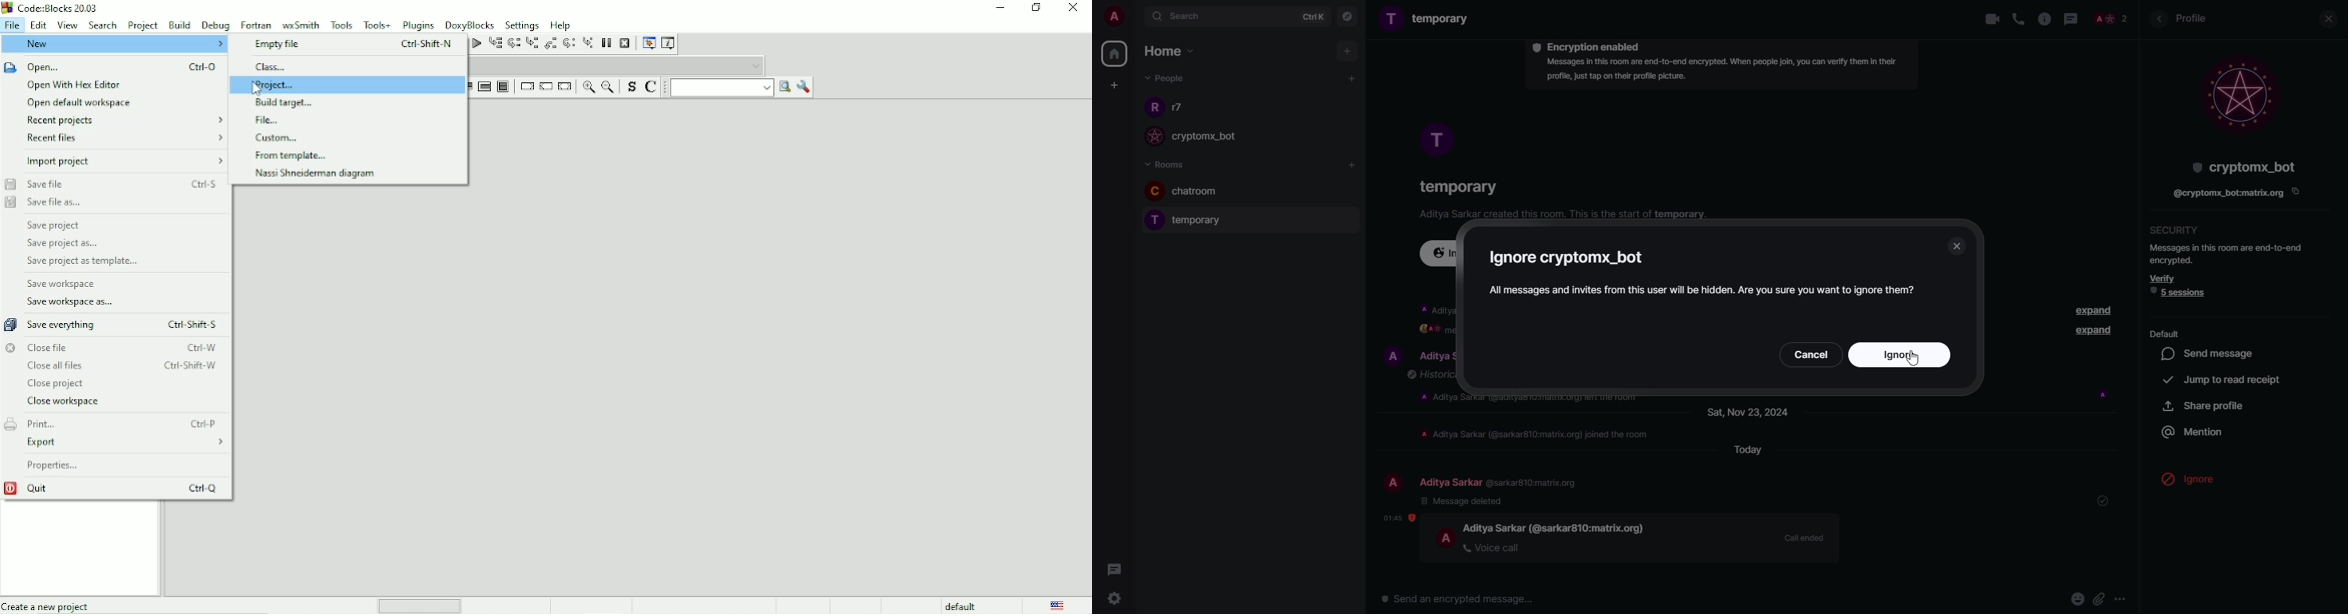  Describe the element at coordinates (2182, 292) in the screenshot. I see `5 session` at that location.